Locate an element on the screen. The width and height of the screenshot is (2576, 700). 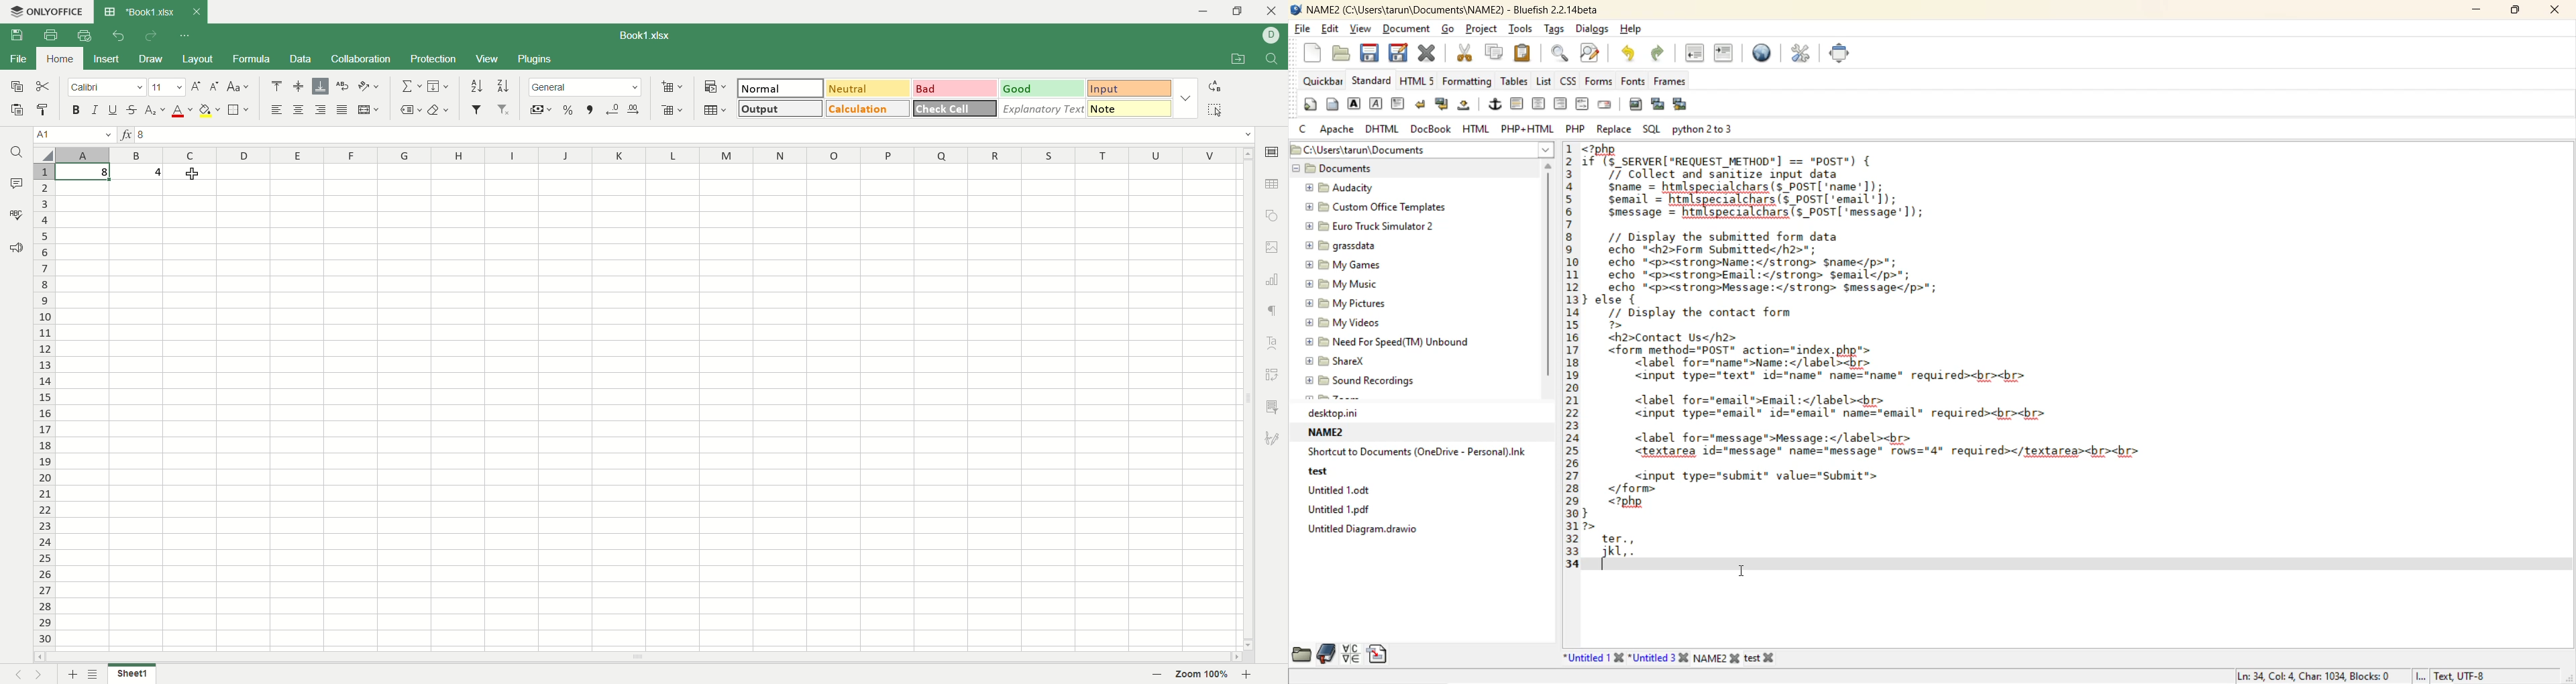
align middle is located at coordinates (297, 86).